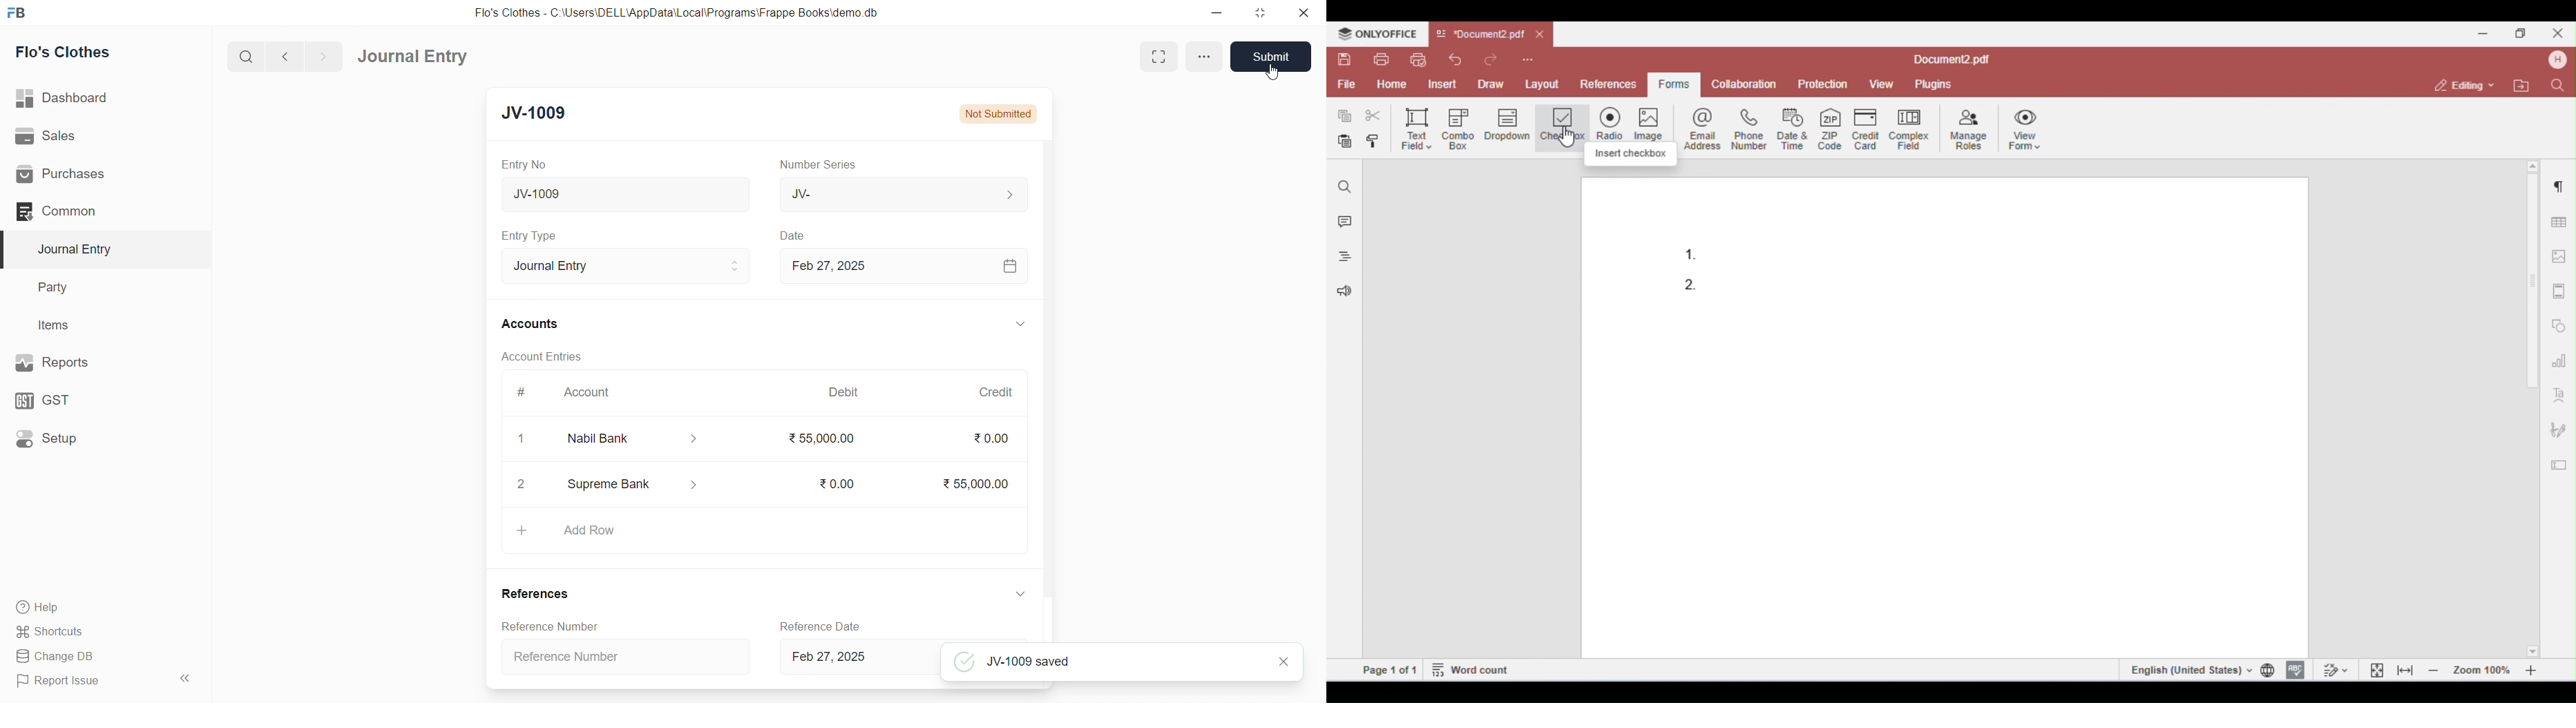 This screenshot has width=2576, height=728. What do you see at coordinates (1022, 593) in the screenshot?
I see `EXPAND/COLLAPSE` at bounding box center [1022, 593].